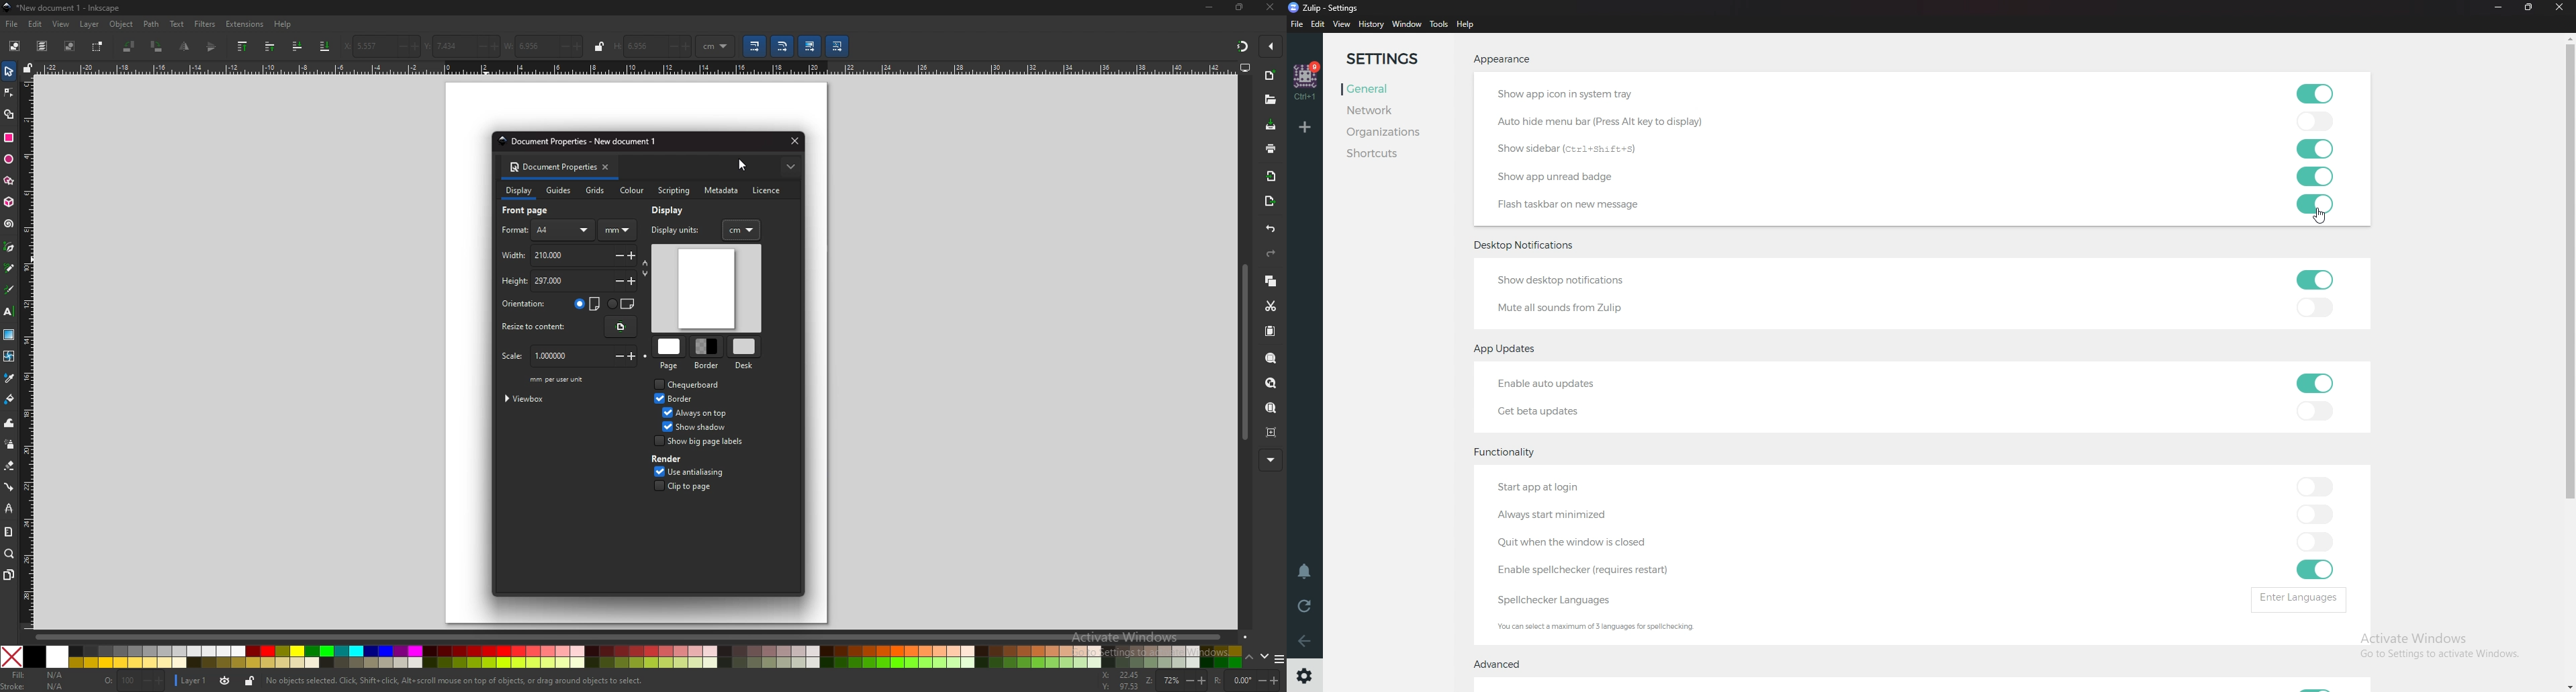  Describe the element at coordinates (1503, 58) in the screenshot. I see `appearance` at that location.